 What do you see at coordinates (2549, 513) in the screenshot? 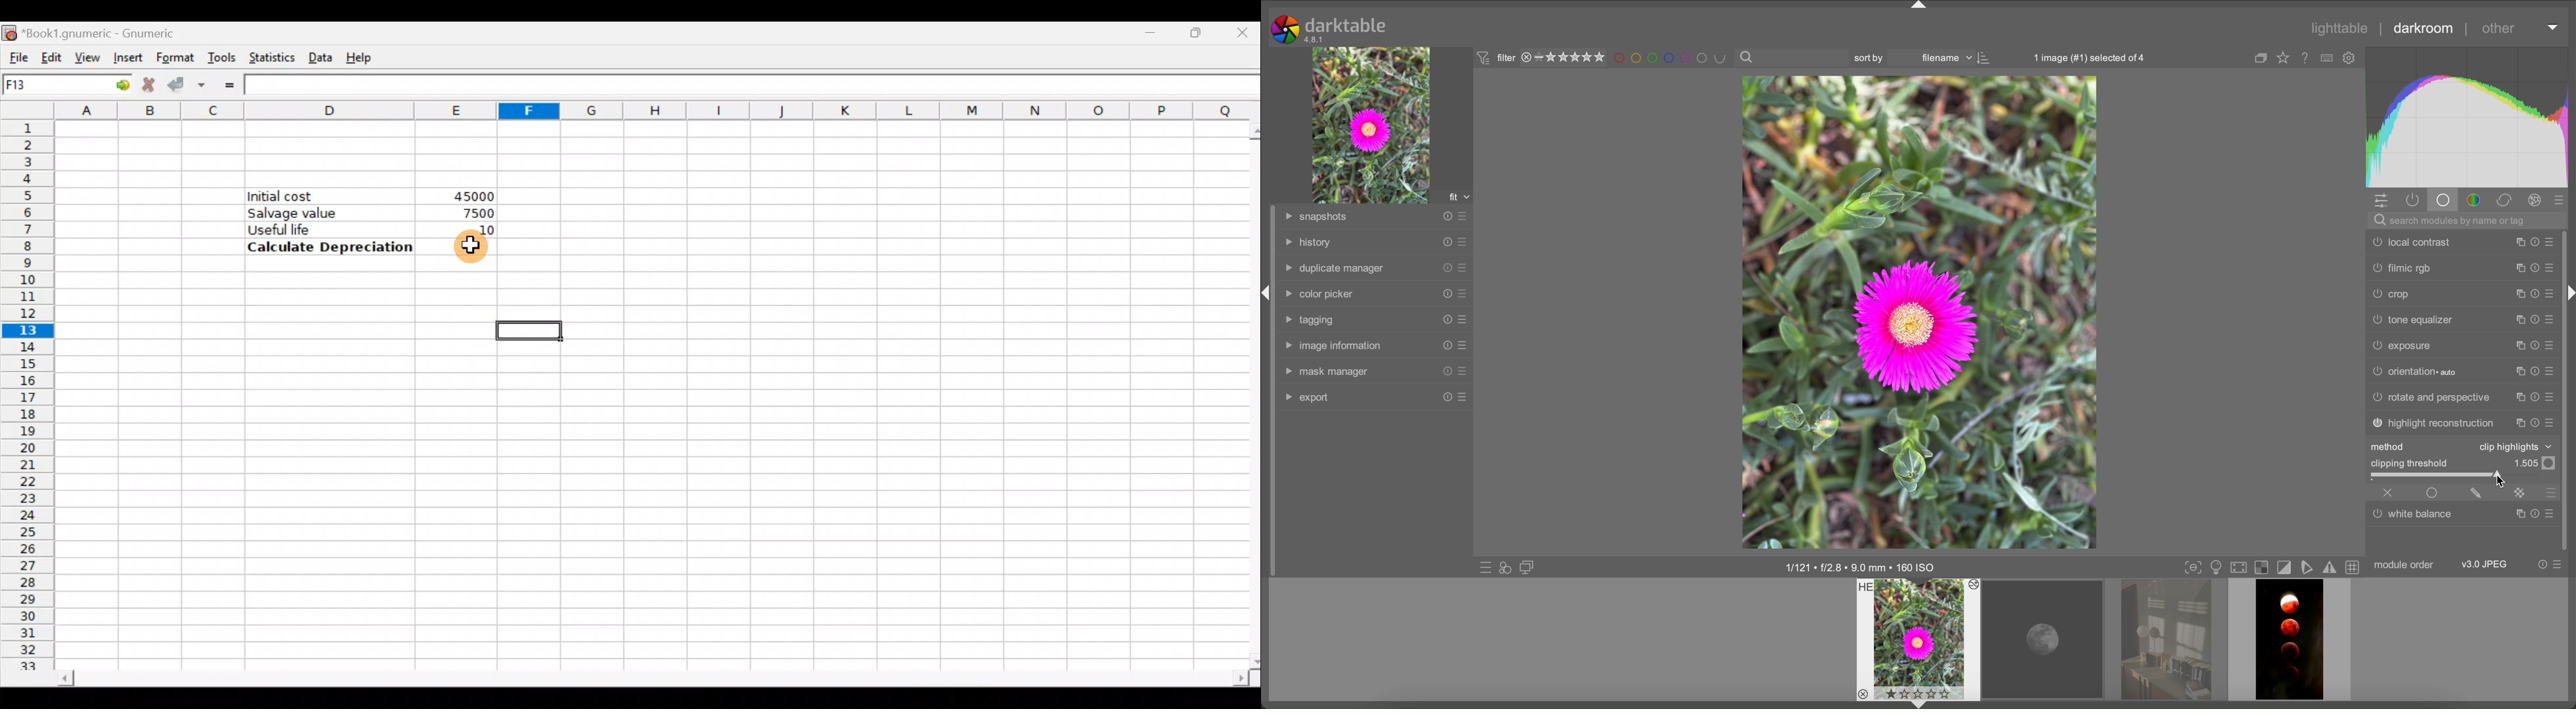
I see `presets` at bounding box center [2549, 513].